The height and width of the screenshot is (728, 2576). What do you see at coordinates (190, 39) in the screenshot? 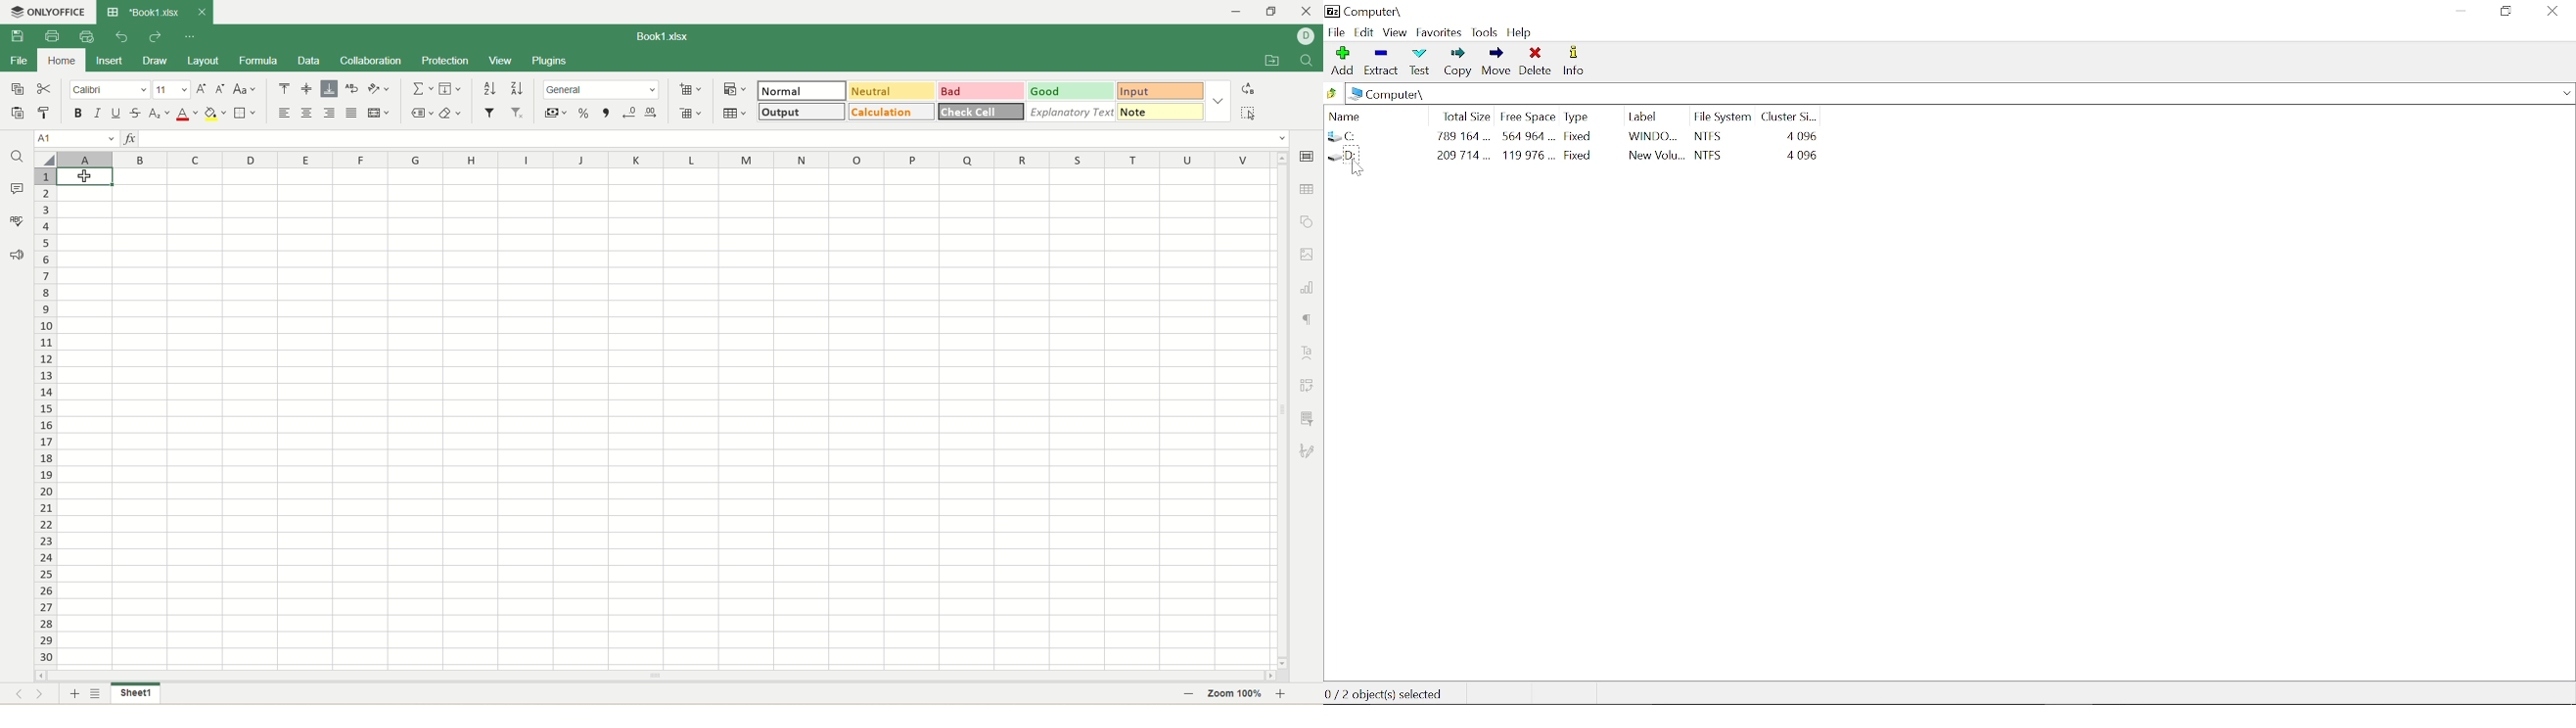
I see `quick settings` at bounding box center [190, 39].